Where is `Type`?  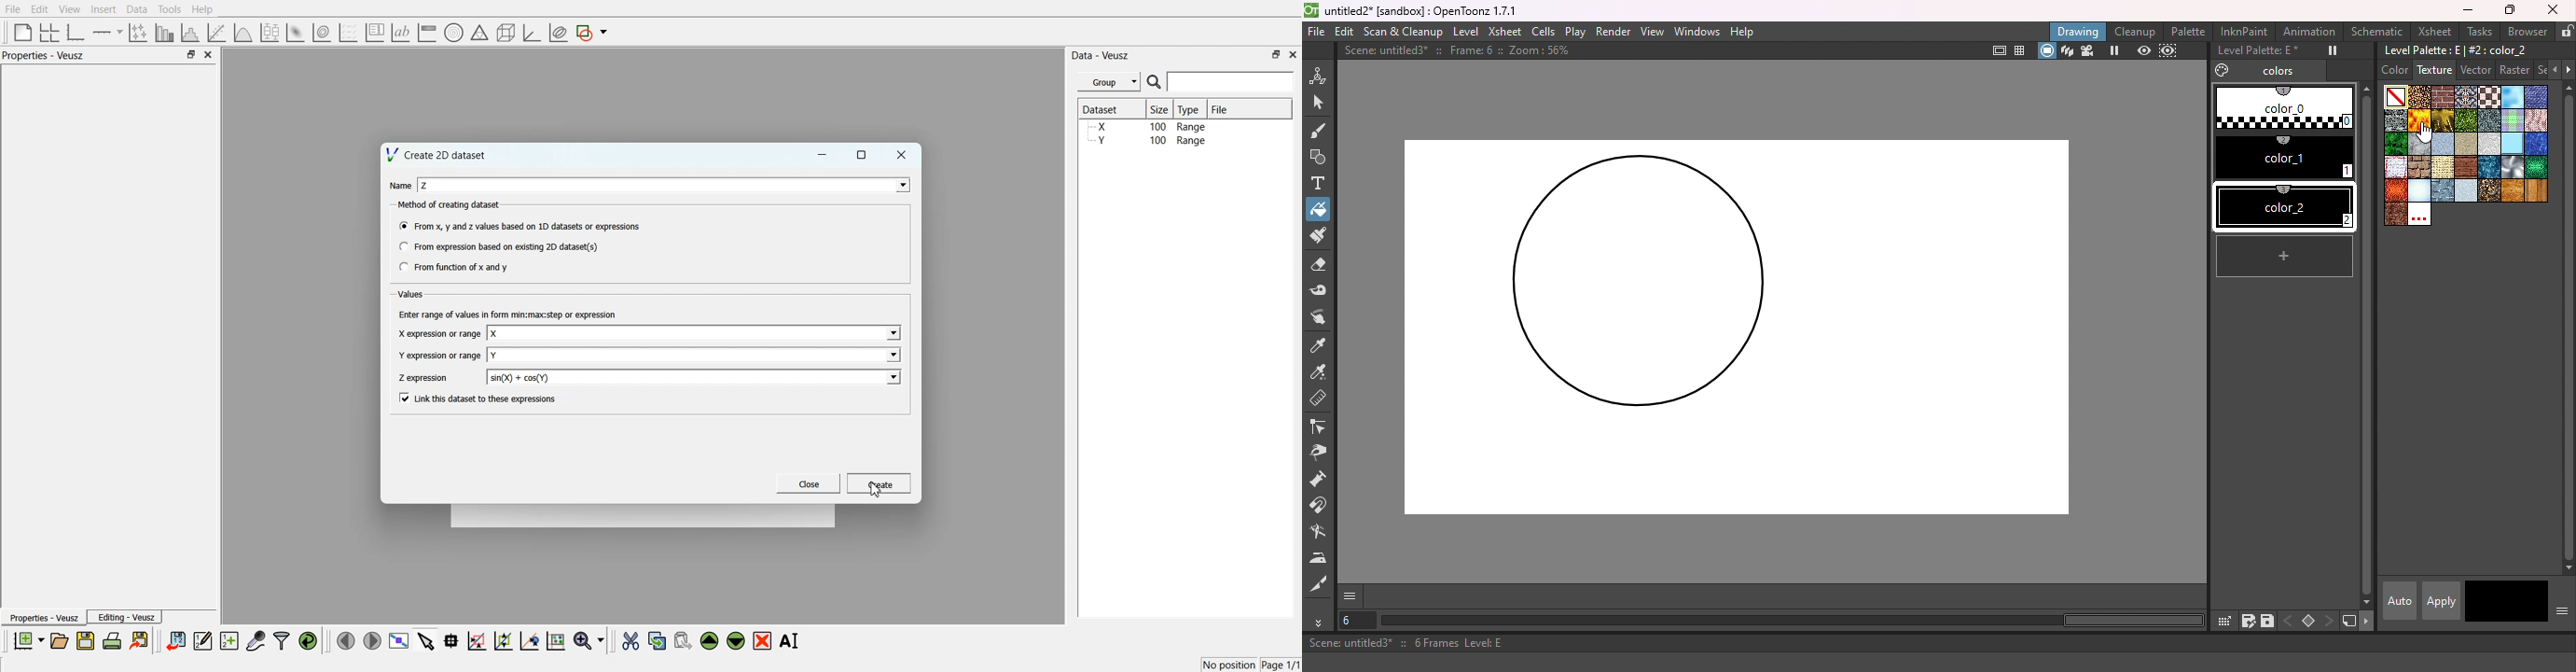 Type is located at coordinates (1190, 109).